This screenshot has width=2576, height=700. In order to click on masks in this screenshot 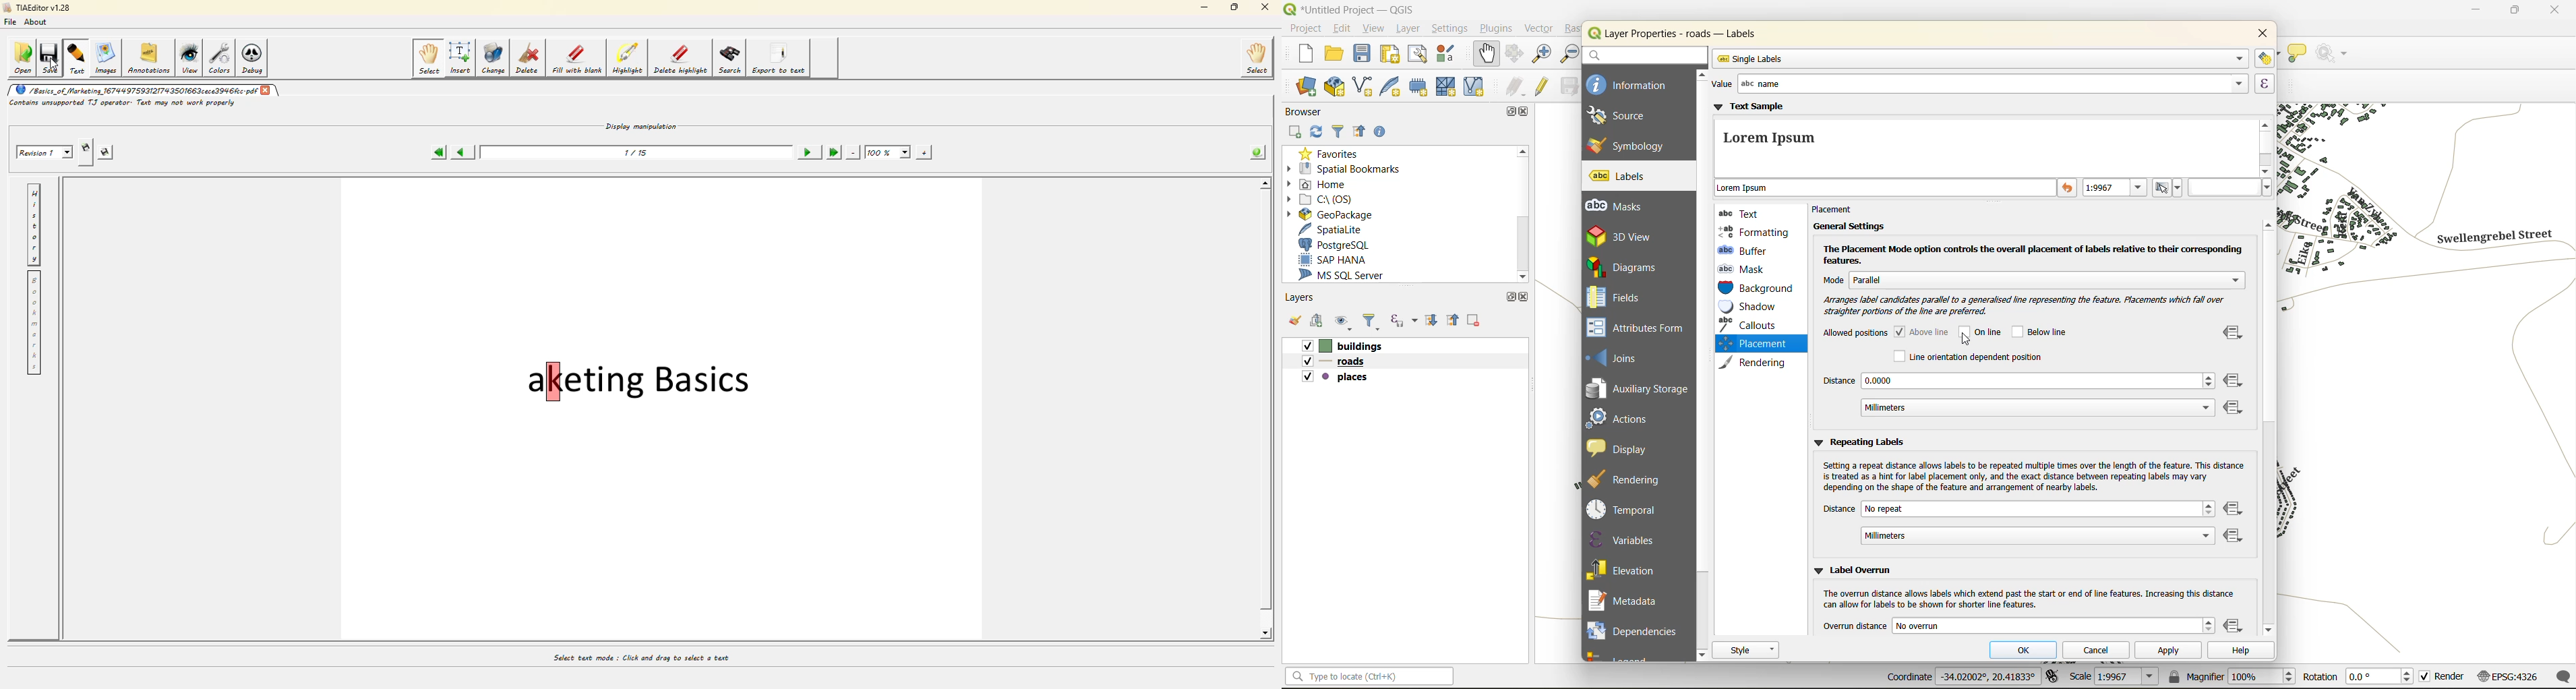, I will do `click(1621, 206)`.